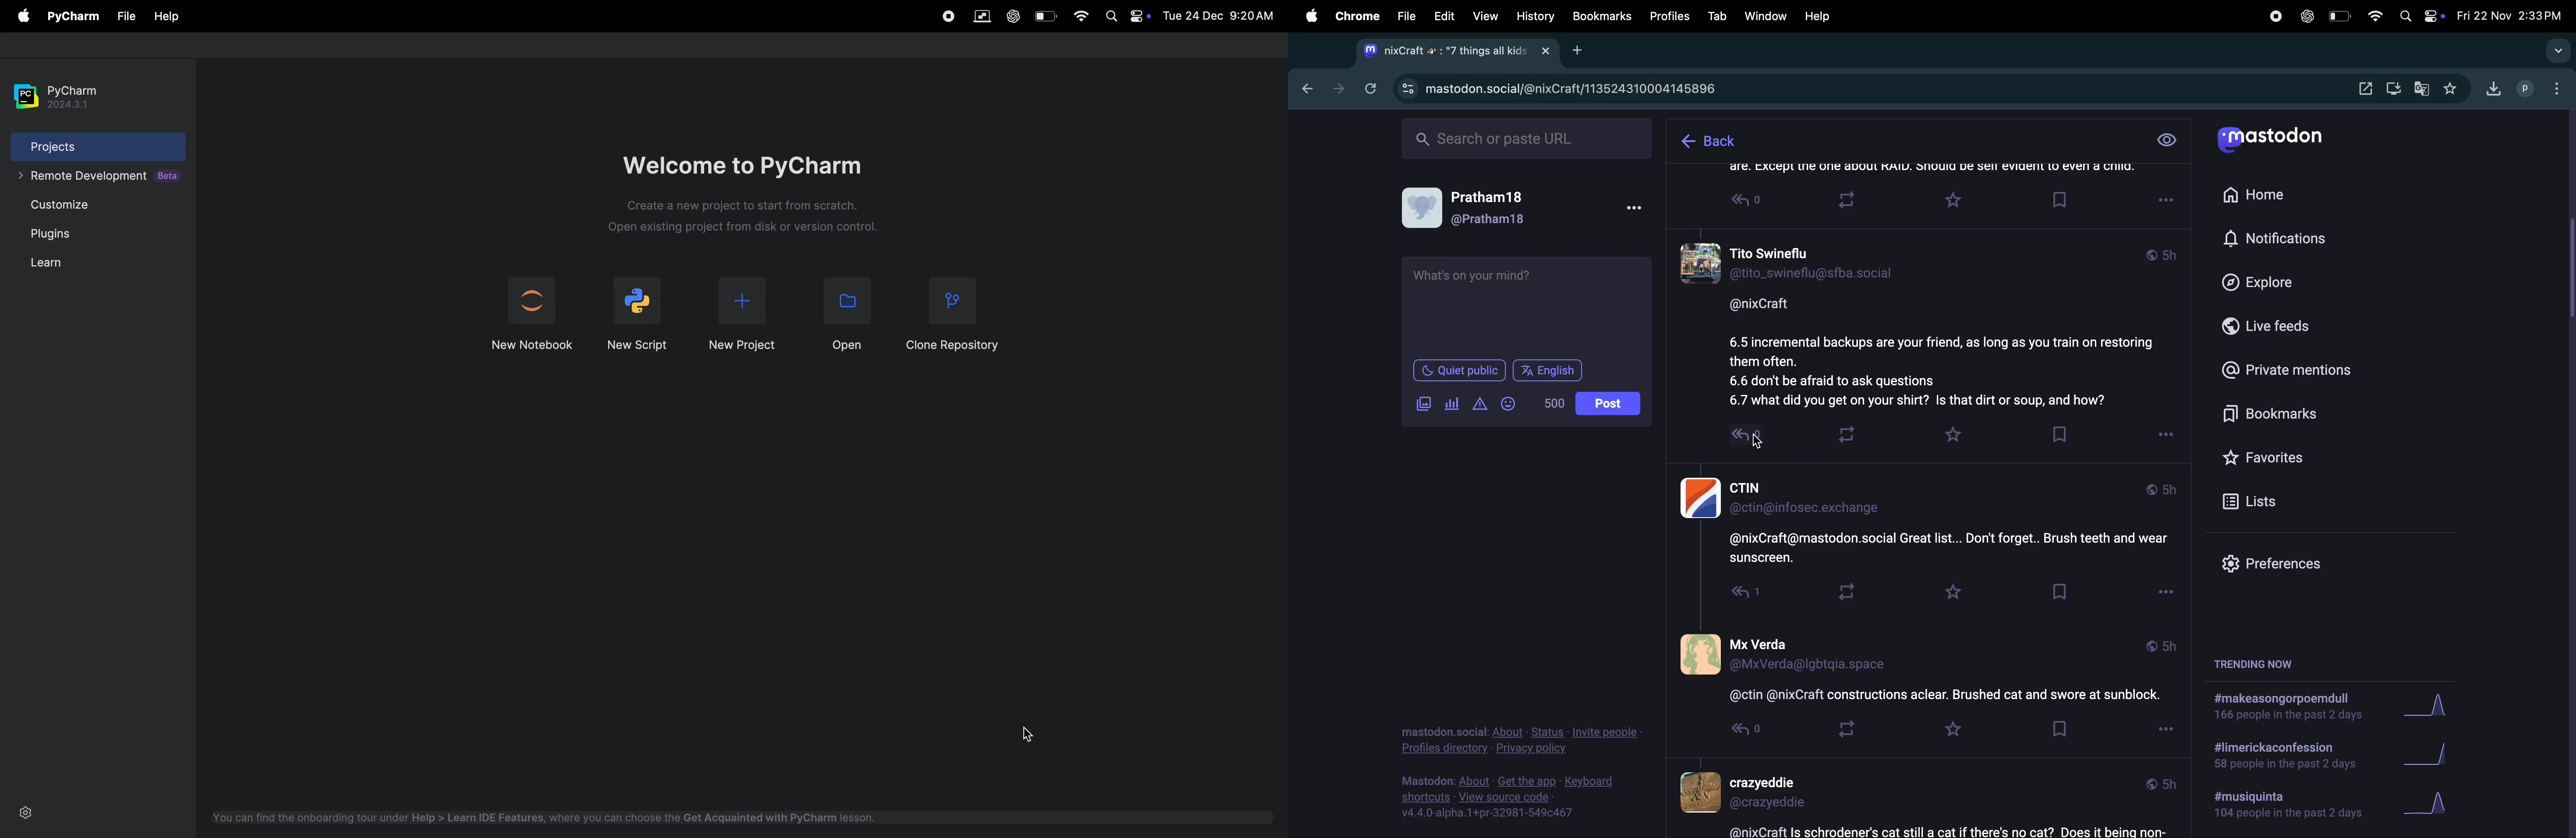 The width and height of the screenshot is (2576, 840). I want to click on lists, so click(2295, 504).